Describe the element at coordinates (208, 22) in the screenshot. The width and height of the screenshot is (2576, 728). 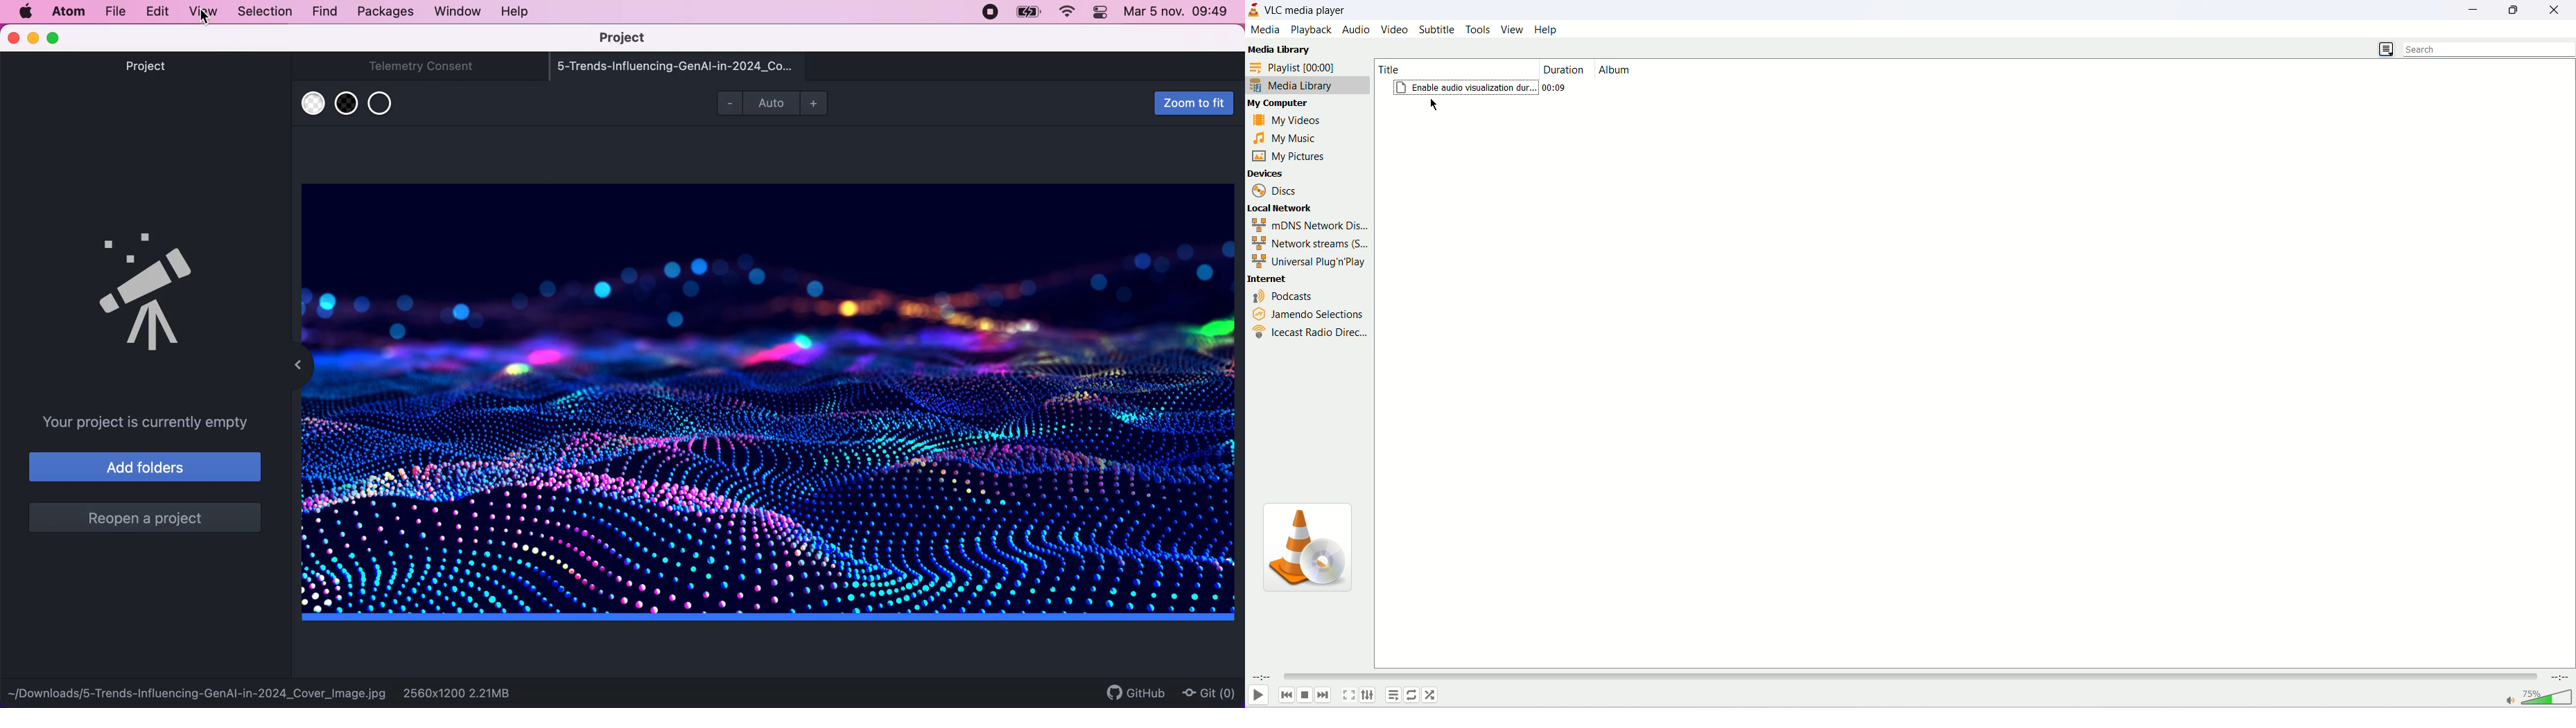
I see `cursor` at that location.